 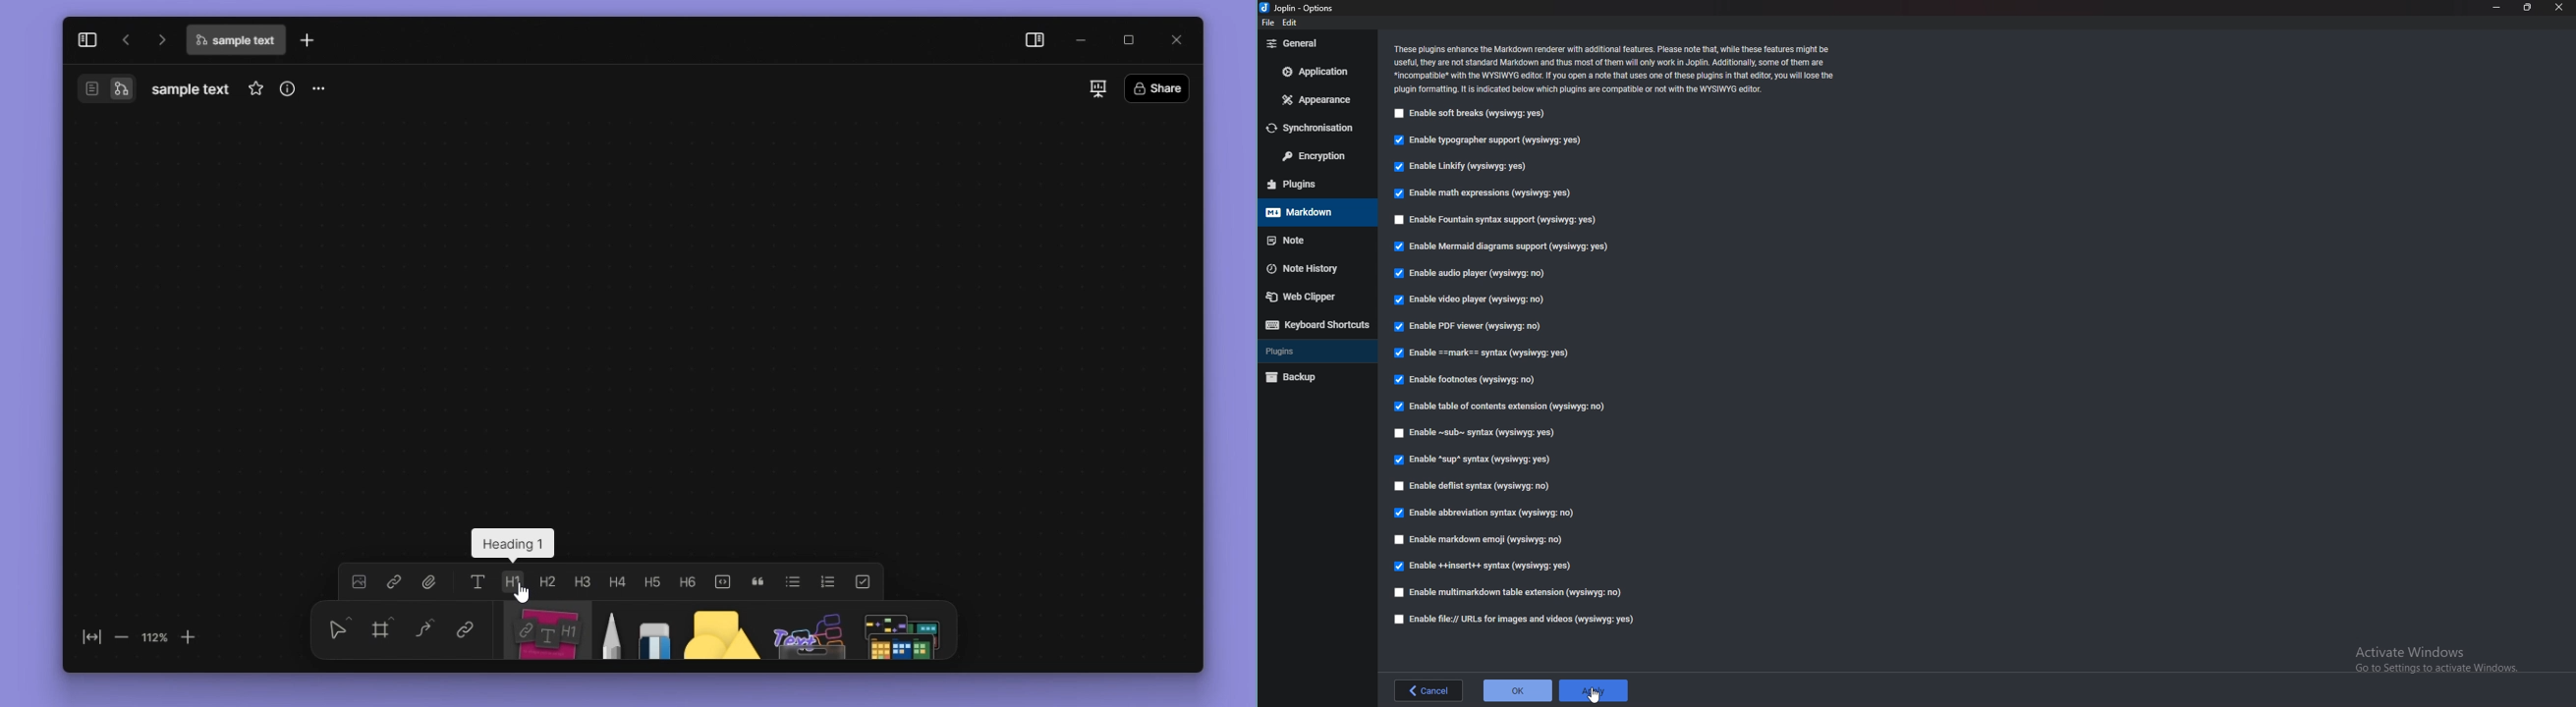 What do you see at coordinates (424, 627) in the screenshot?
I see `curve` at bounding box center [424, 627].